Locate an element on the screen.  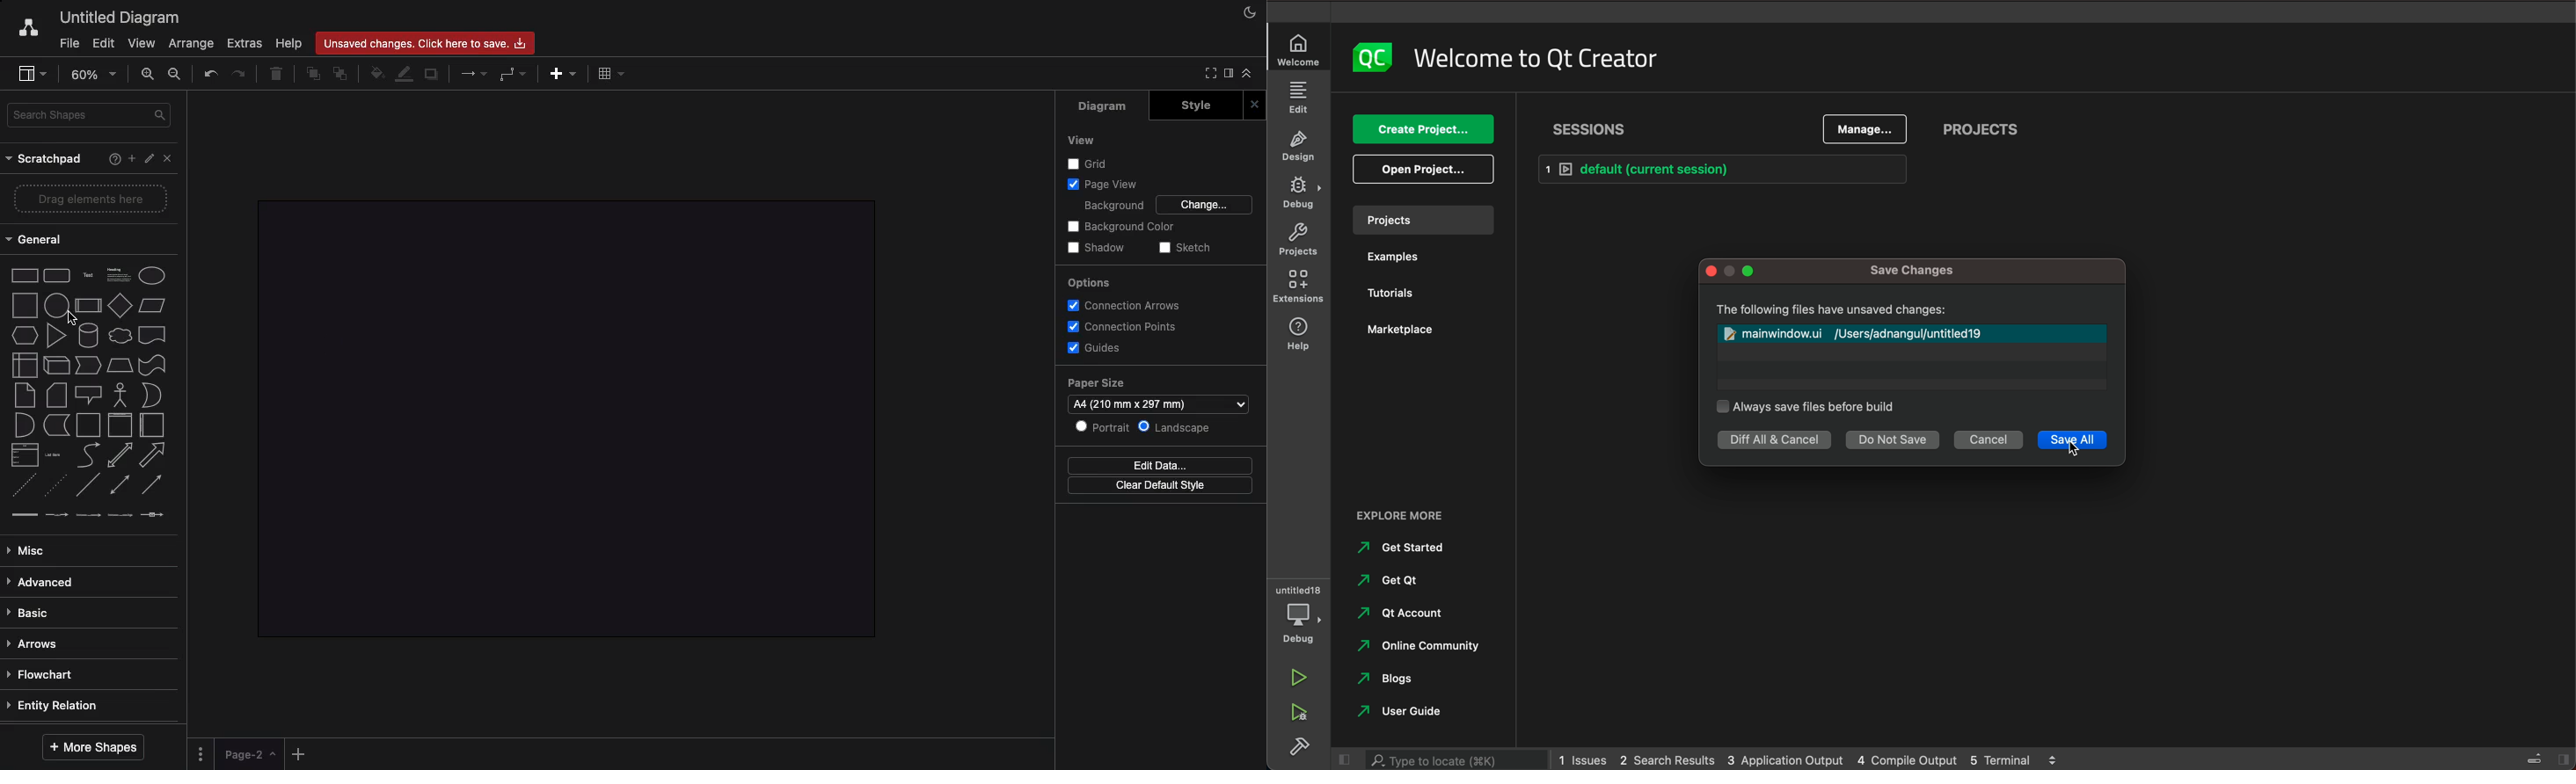
Sidebar is located at coordinates (30, 75).